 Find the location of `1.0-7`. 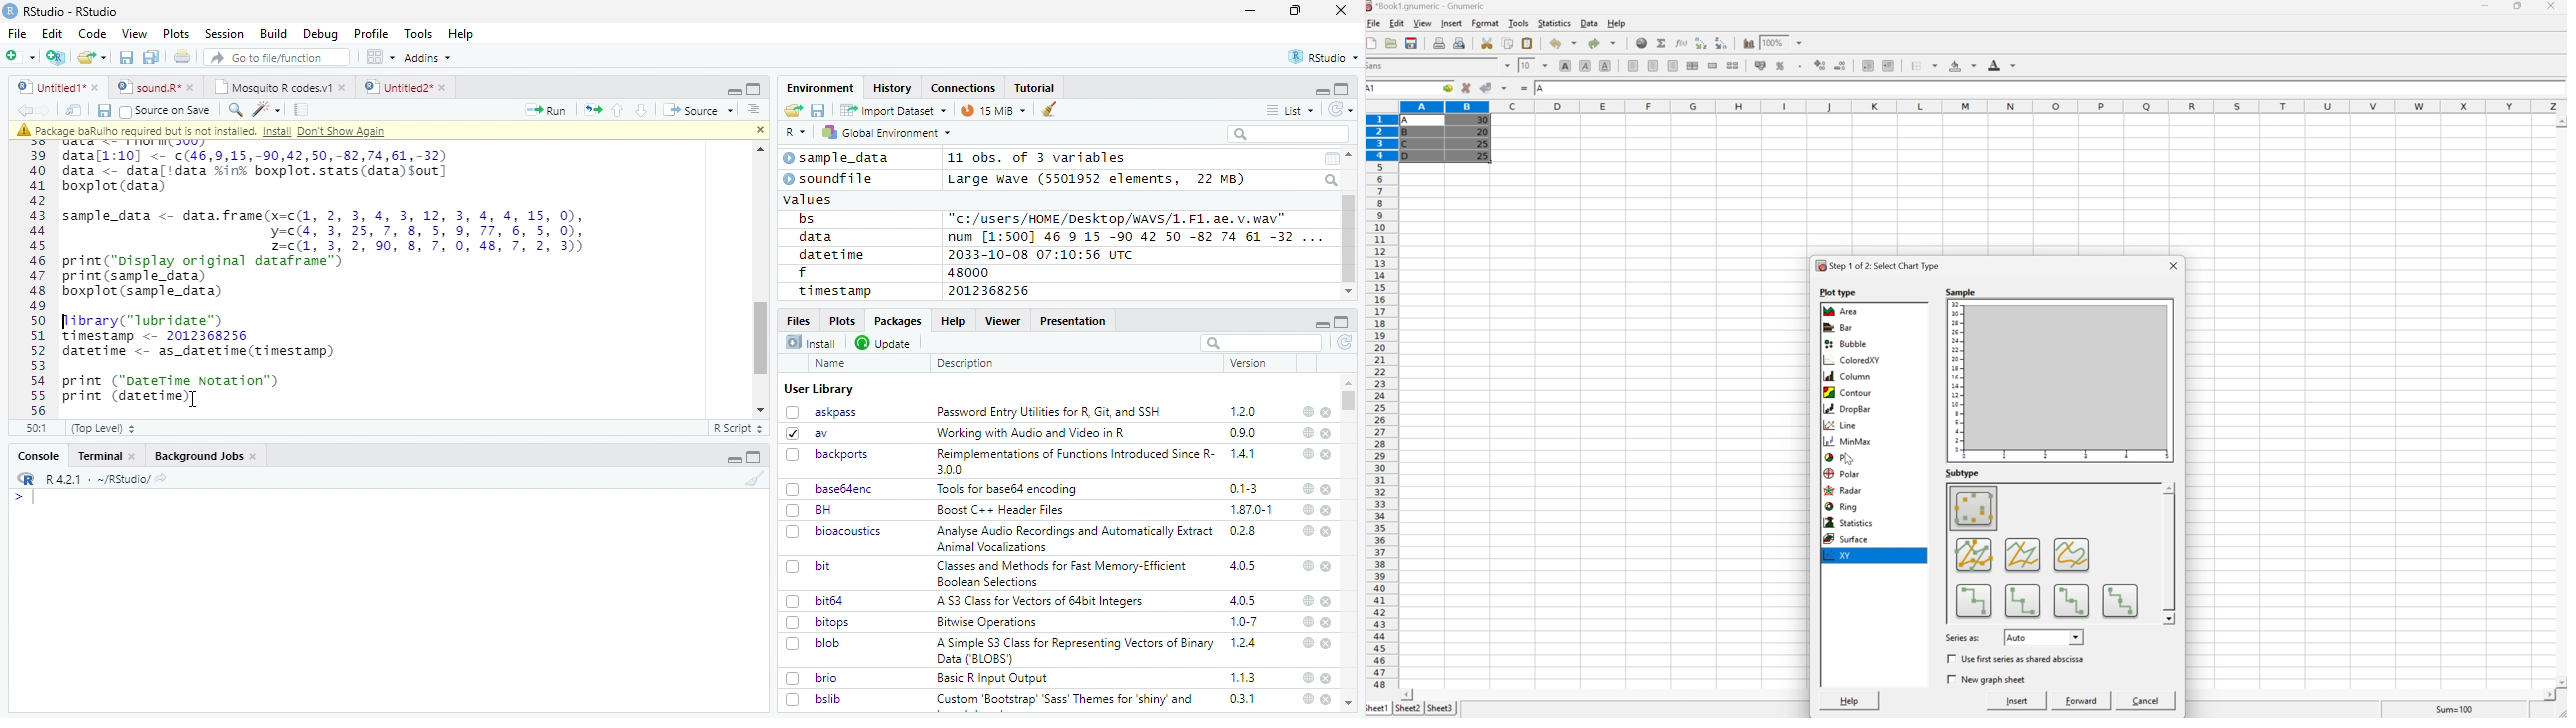

1.0-7 is located at coordinates (1245, 622).